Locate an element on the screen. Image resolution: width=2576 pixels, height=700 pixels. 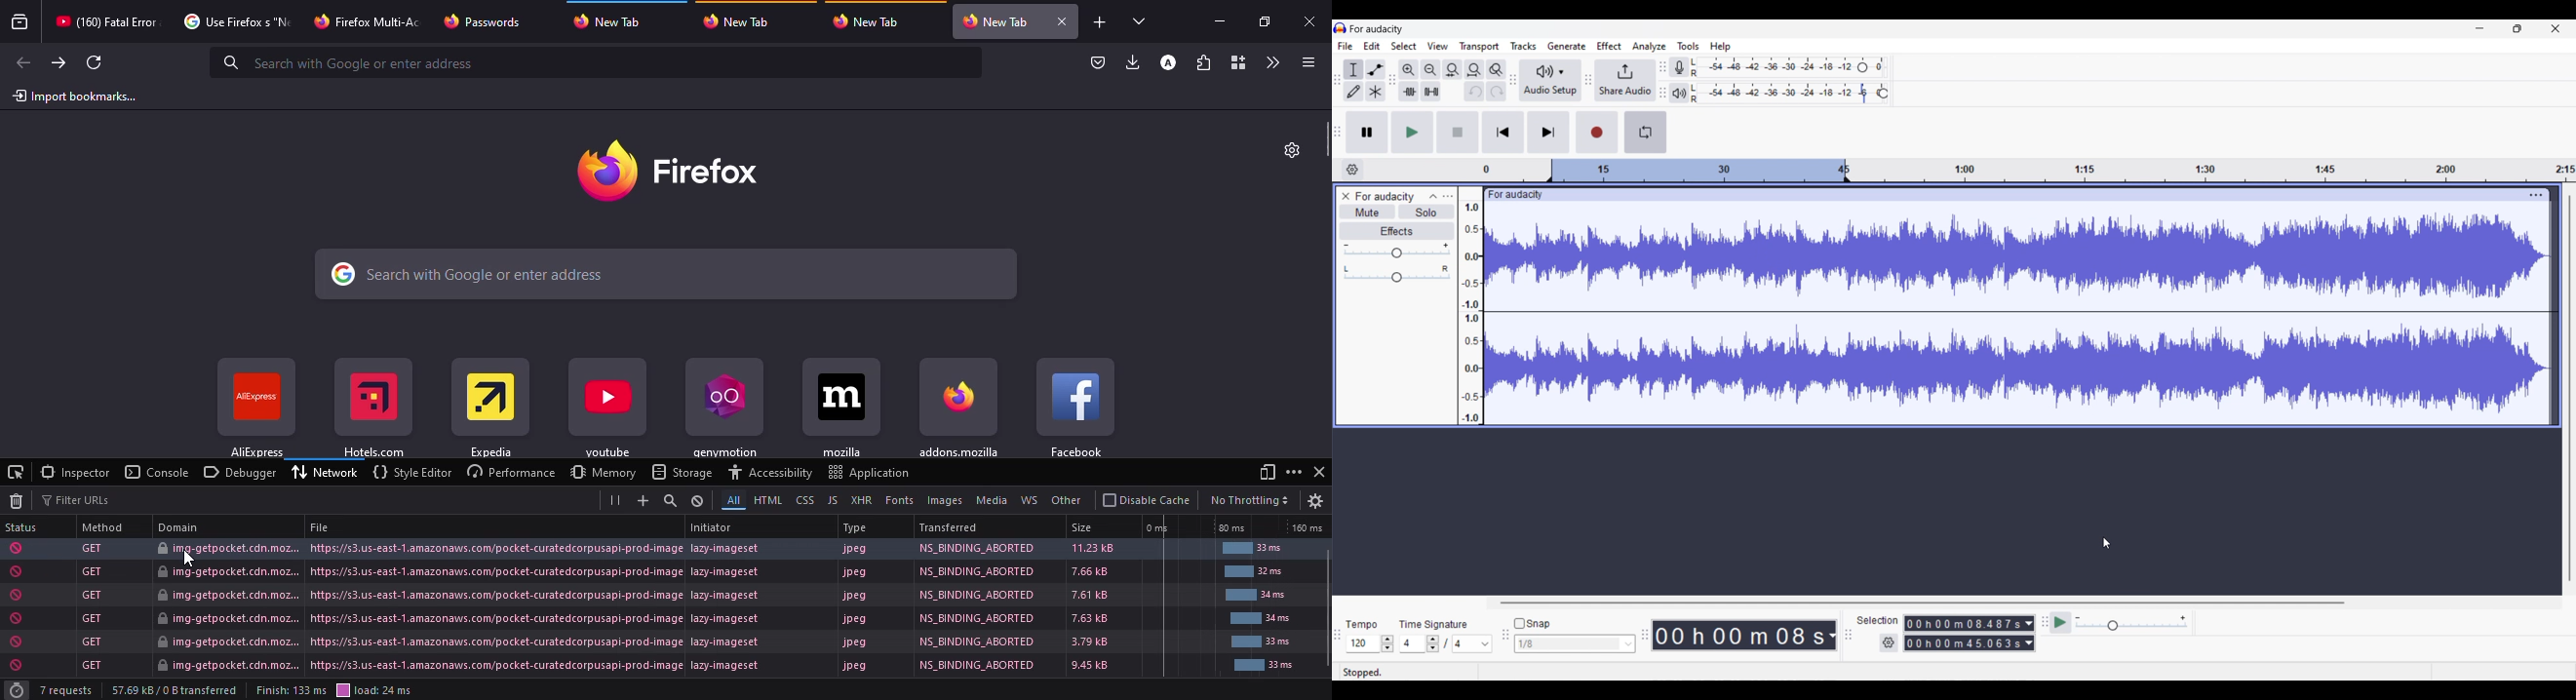
more is located at coordinates (1294, 471).